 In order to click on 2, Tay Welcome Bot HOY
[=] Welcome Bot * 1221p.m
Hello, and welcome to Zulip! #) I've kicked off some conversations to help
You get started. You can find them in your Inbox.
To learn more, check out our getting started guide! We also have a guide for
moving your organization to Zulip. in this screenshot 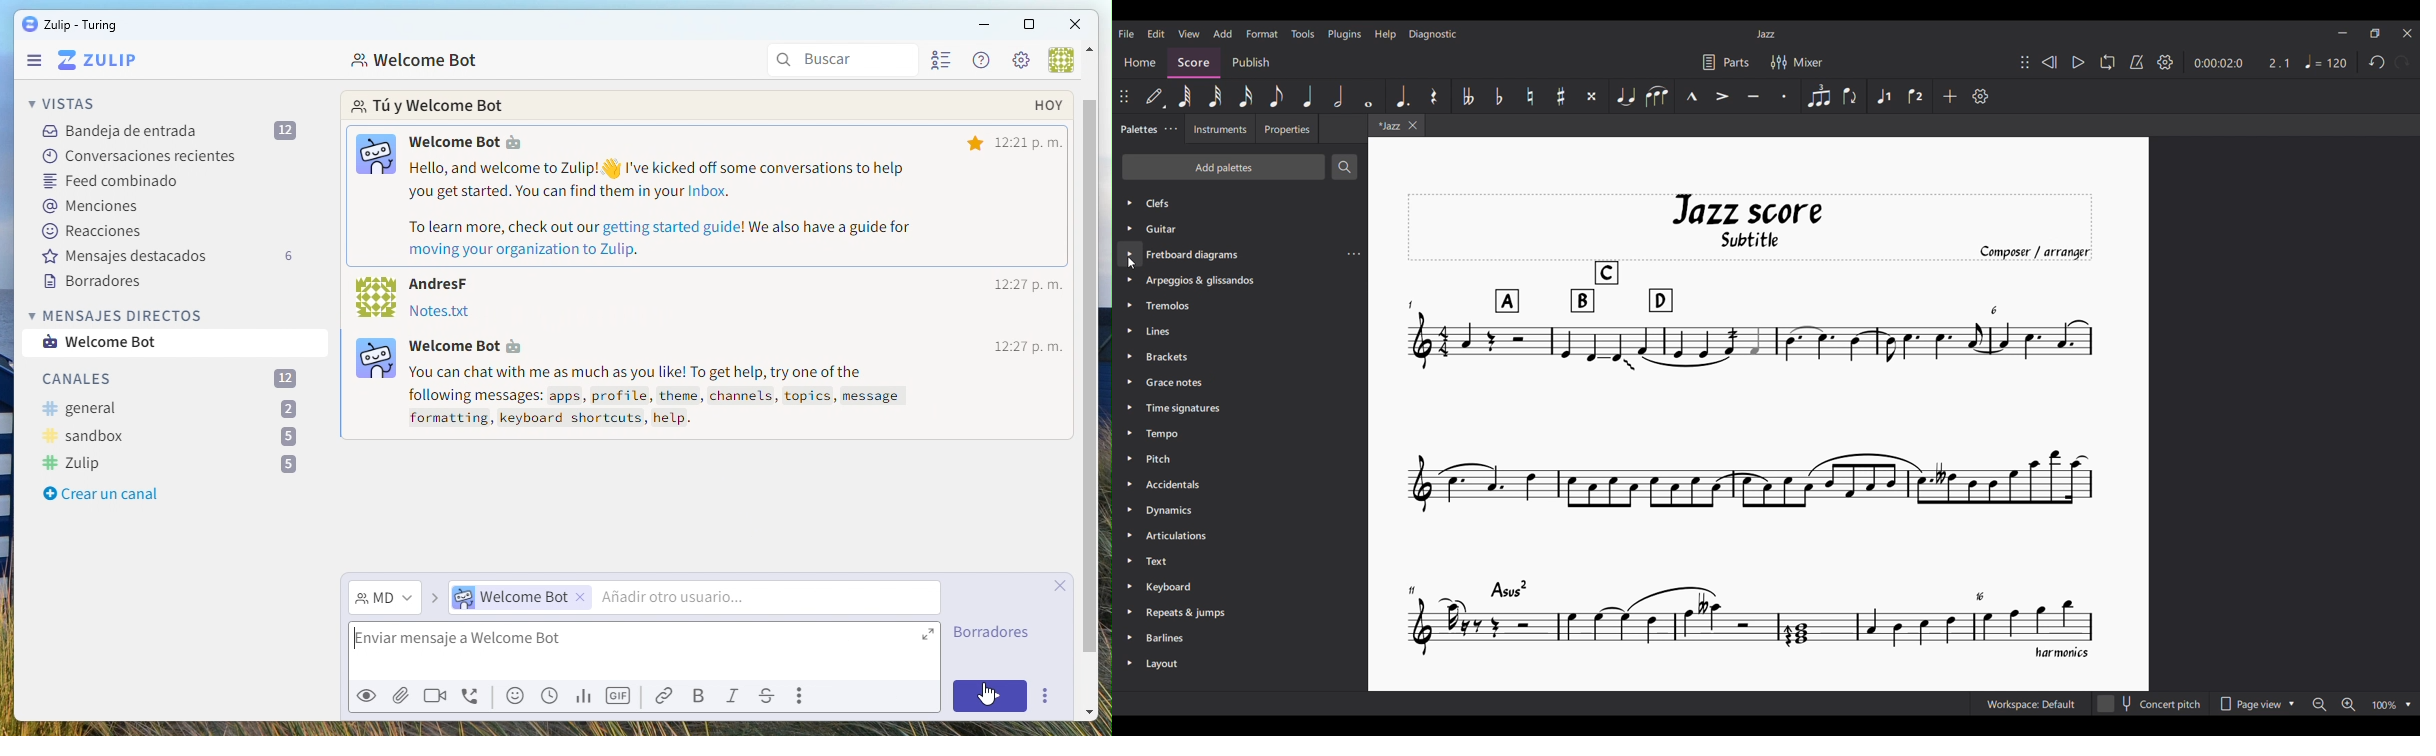, I will do `click(708, 173)`.